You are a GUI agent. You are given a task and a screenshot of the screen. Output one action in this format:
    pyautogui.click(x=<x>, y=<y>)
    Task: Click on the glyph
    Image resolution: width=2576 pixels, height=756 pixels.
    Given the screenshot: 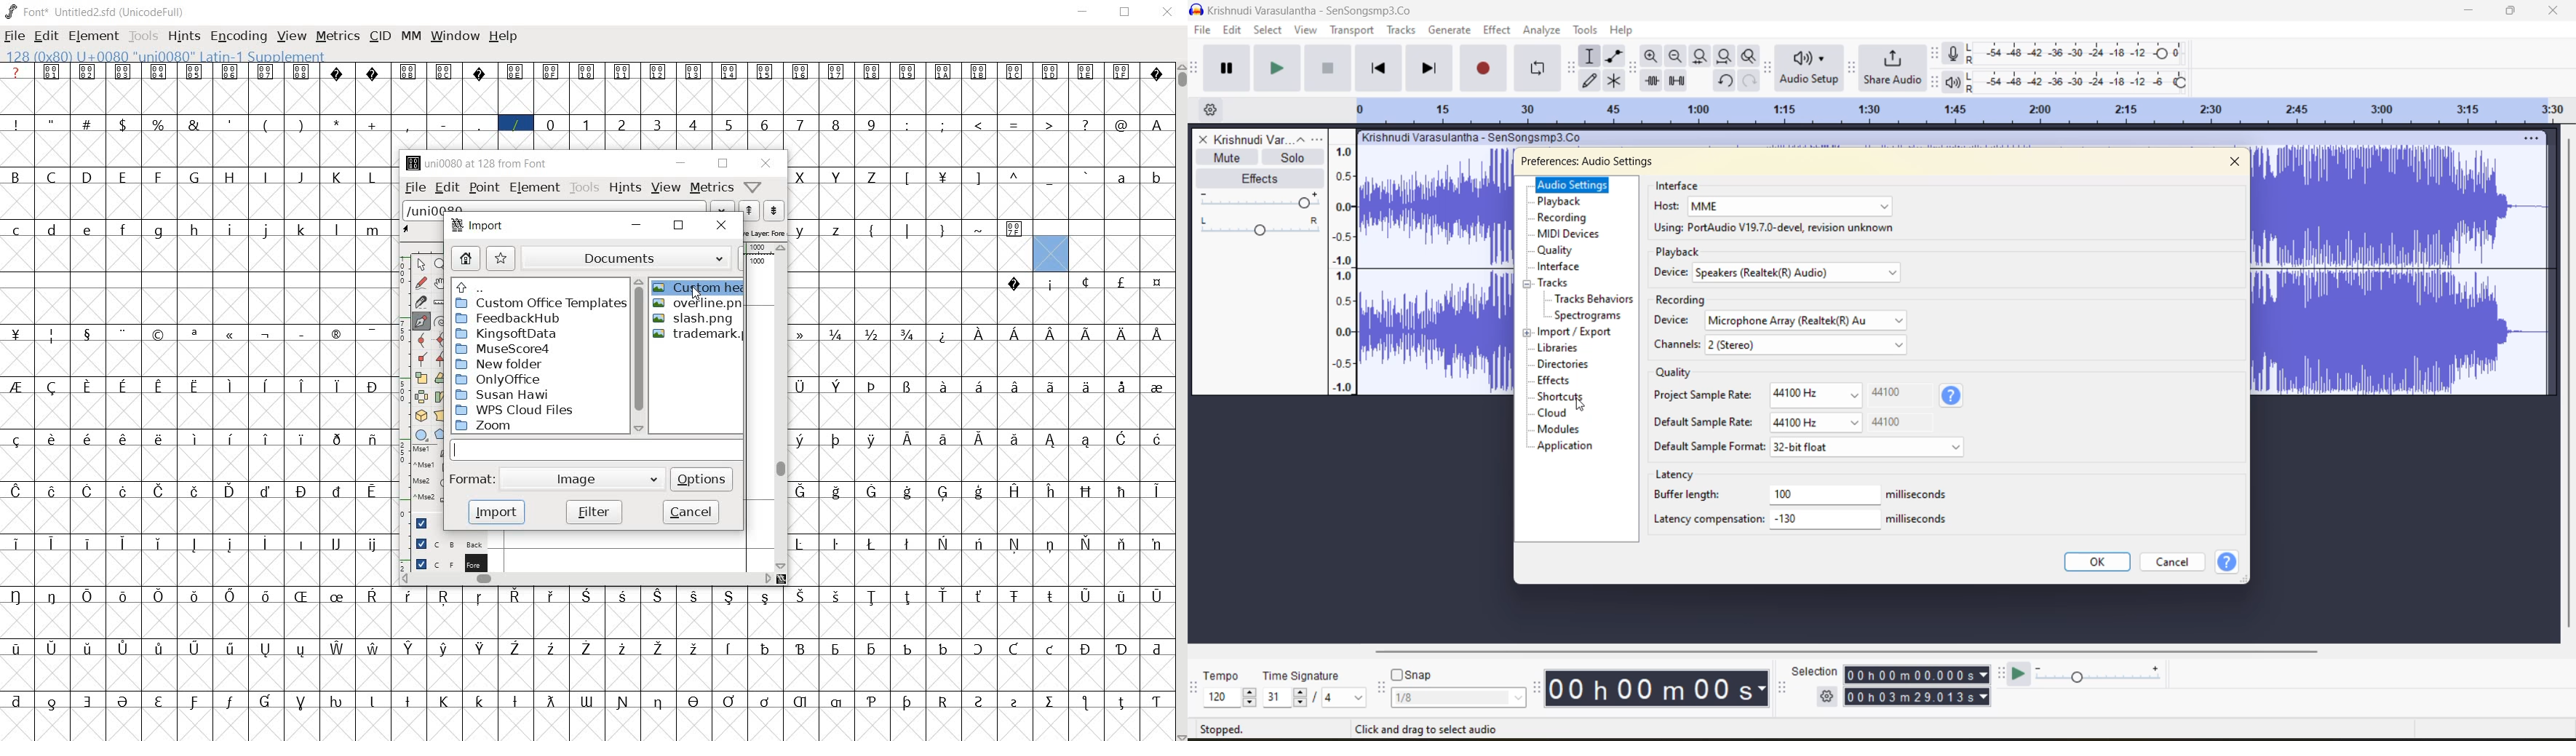 What is the action you would take?
    pyautogui.click(x=1086, y=597)
    